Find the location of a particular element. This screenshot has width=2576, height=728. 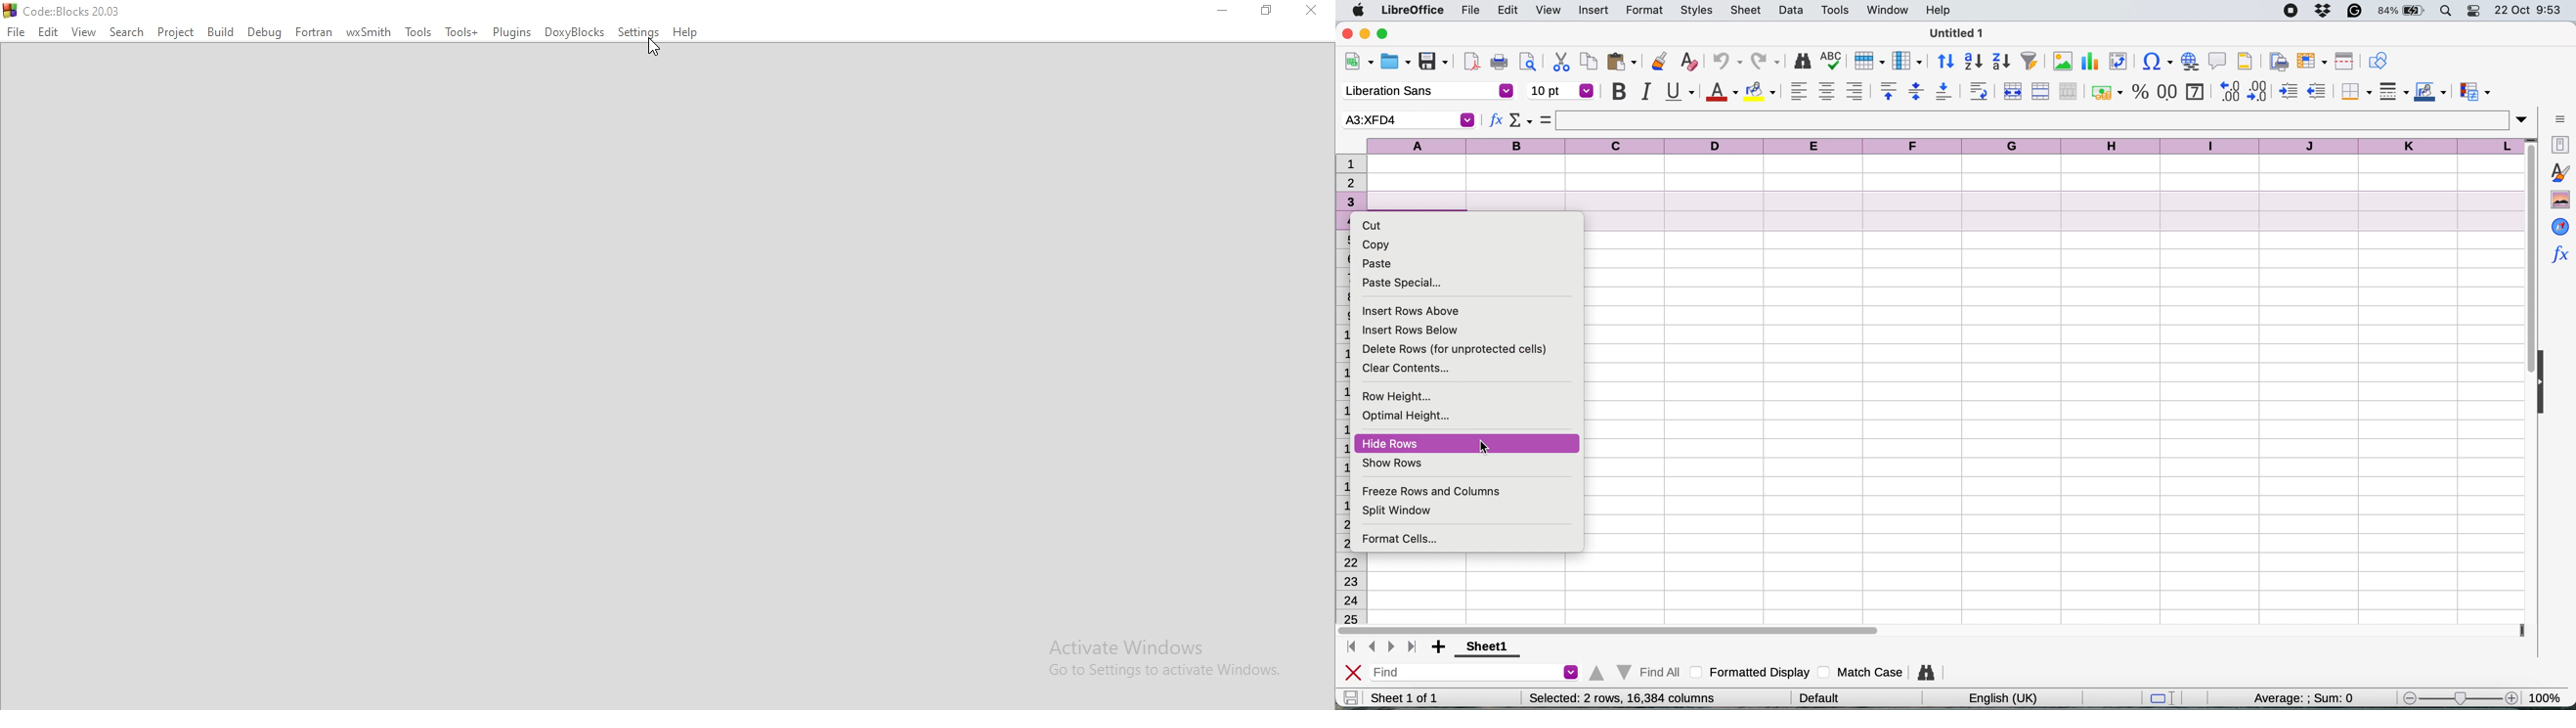

format as percentage is located at coordinates (2141, 92).